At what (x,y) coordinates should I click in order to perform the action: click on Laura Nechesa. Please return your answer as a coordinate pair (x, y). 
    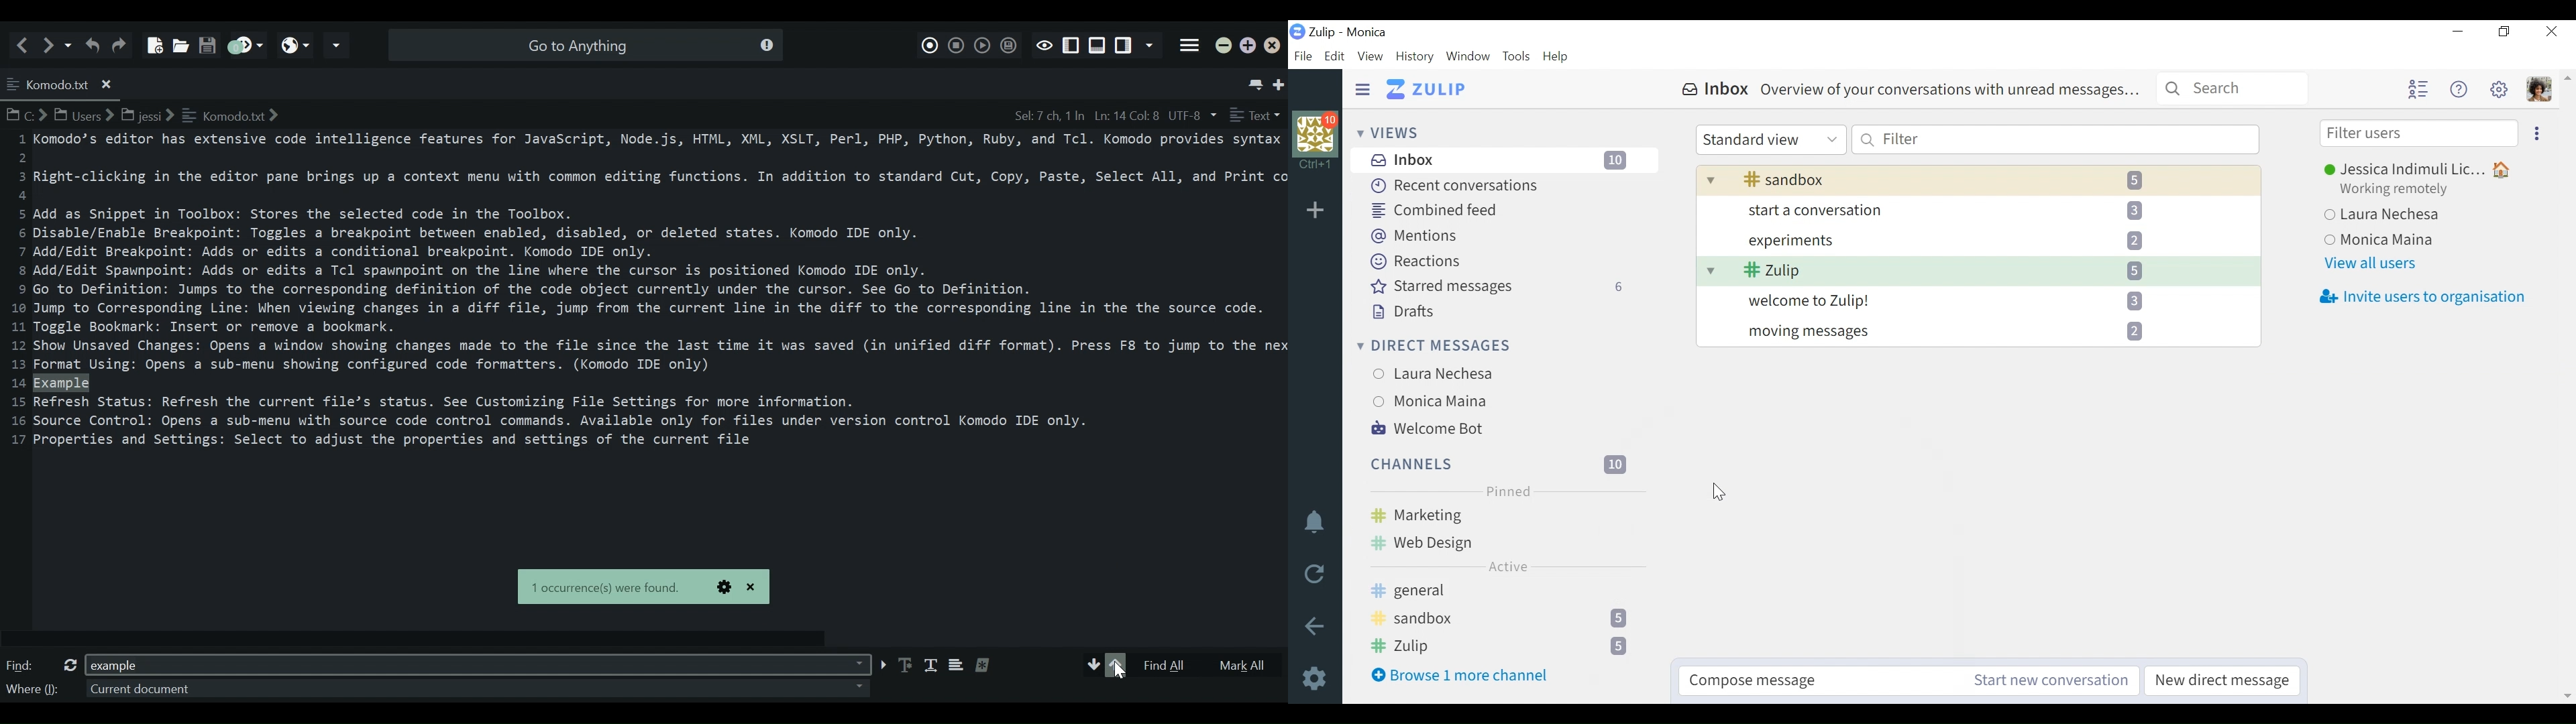
    Looking at the image, I should click on (1500, 374).